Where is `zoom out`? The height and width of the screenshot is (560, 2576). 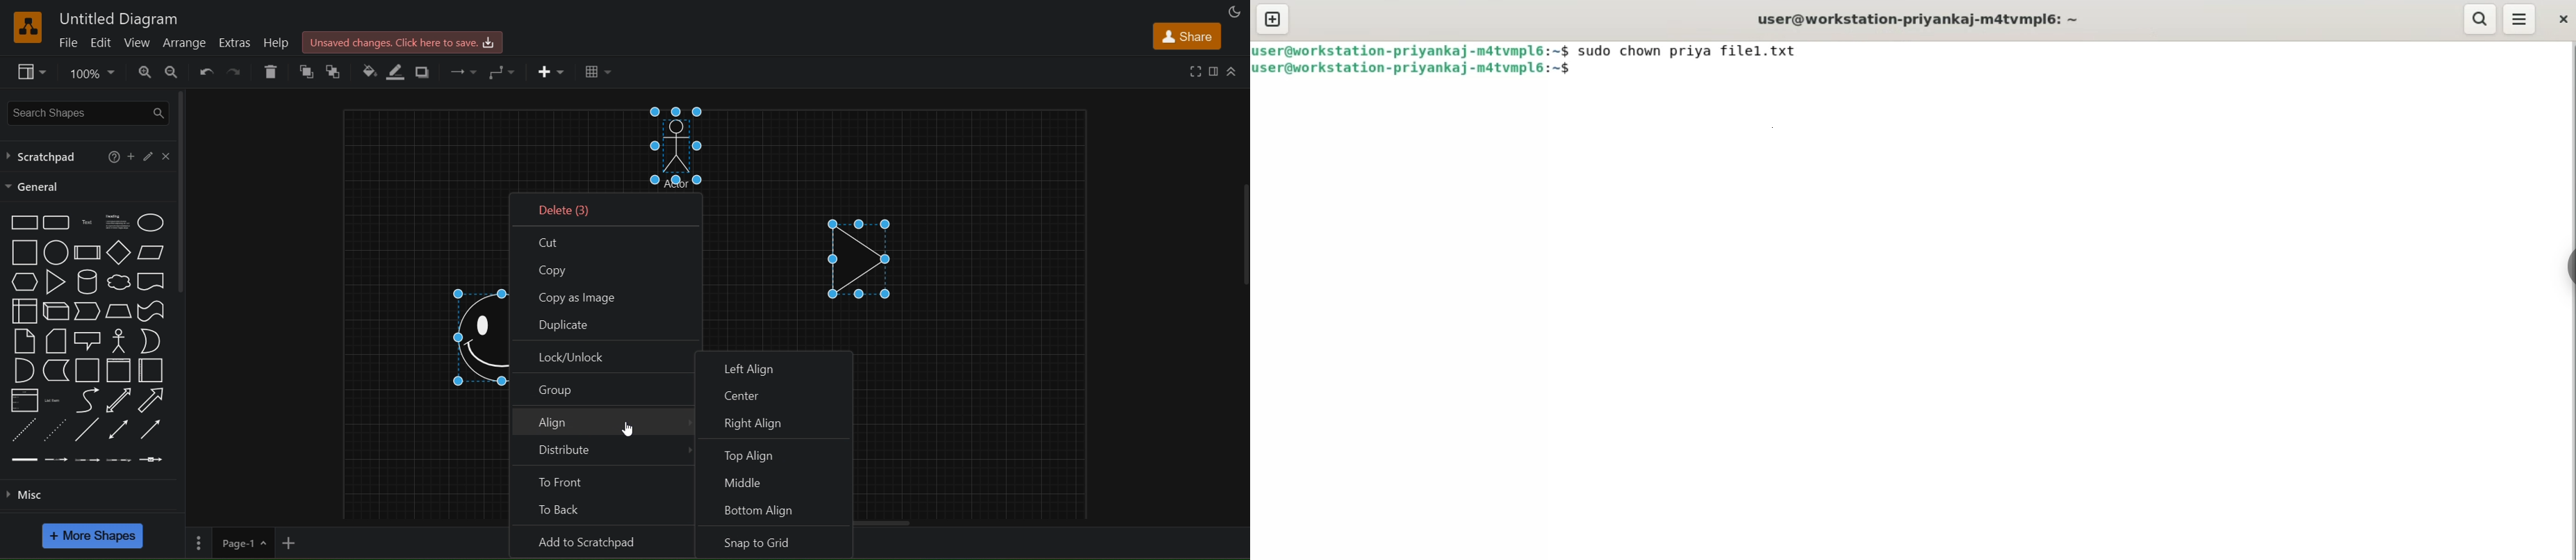
zoom out is located at coordinates (173, 74).